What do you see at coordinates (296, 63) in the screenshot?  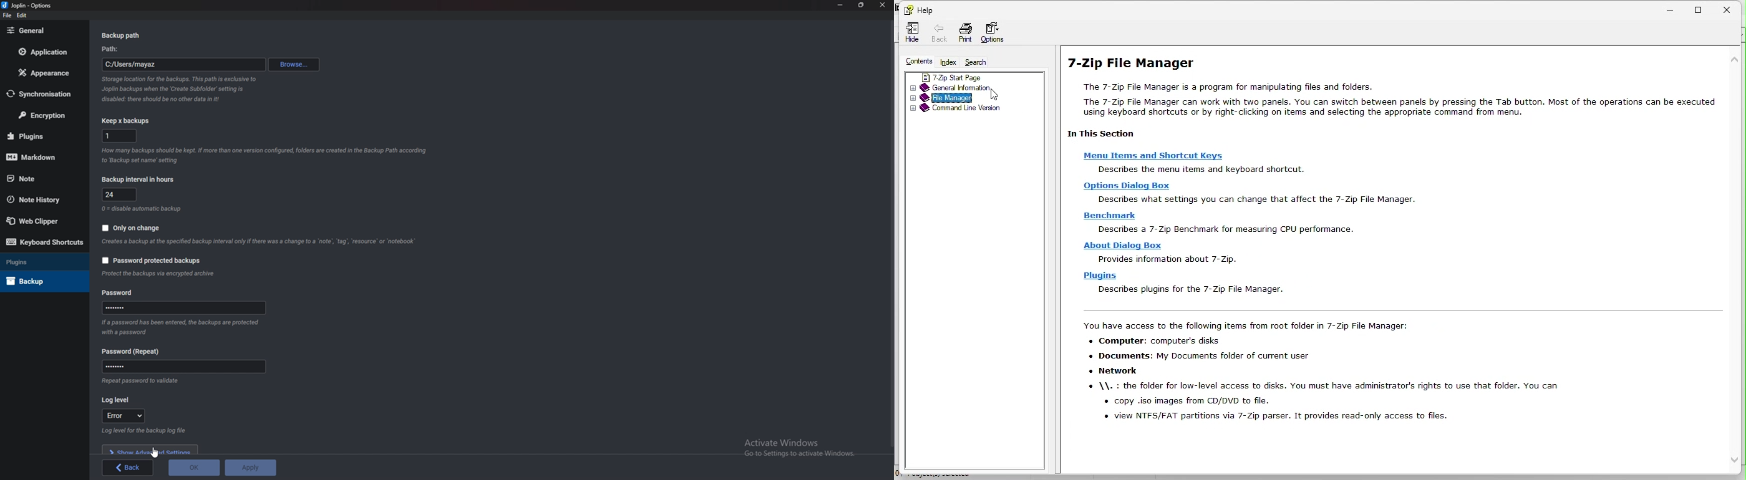 I see `Browse` at bounding box center [296, 63].